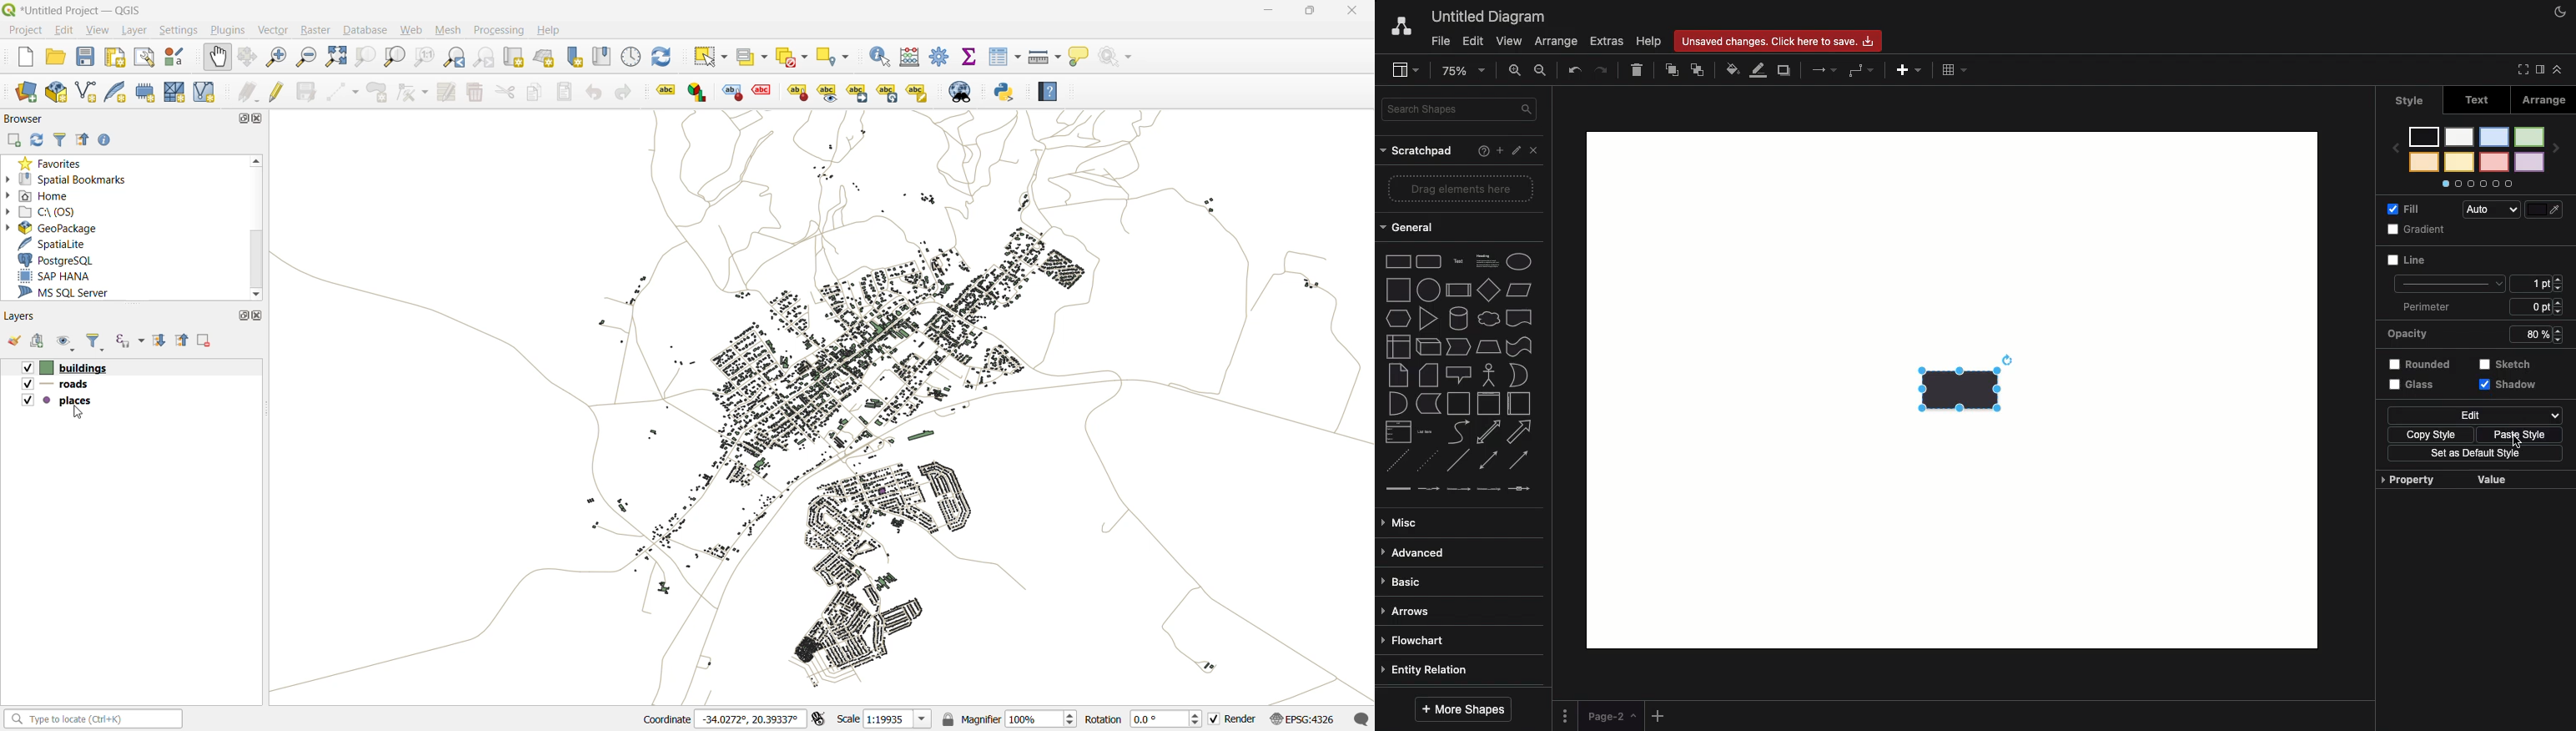 The height and width of the screenshot is (756, 2576). Describe the element at coordinates (1429, 290) in the screenshot. I see `circle` at that location.